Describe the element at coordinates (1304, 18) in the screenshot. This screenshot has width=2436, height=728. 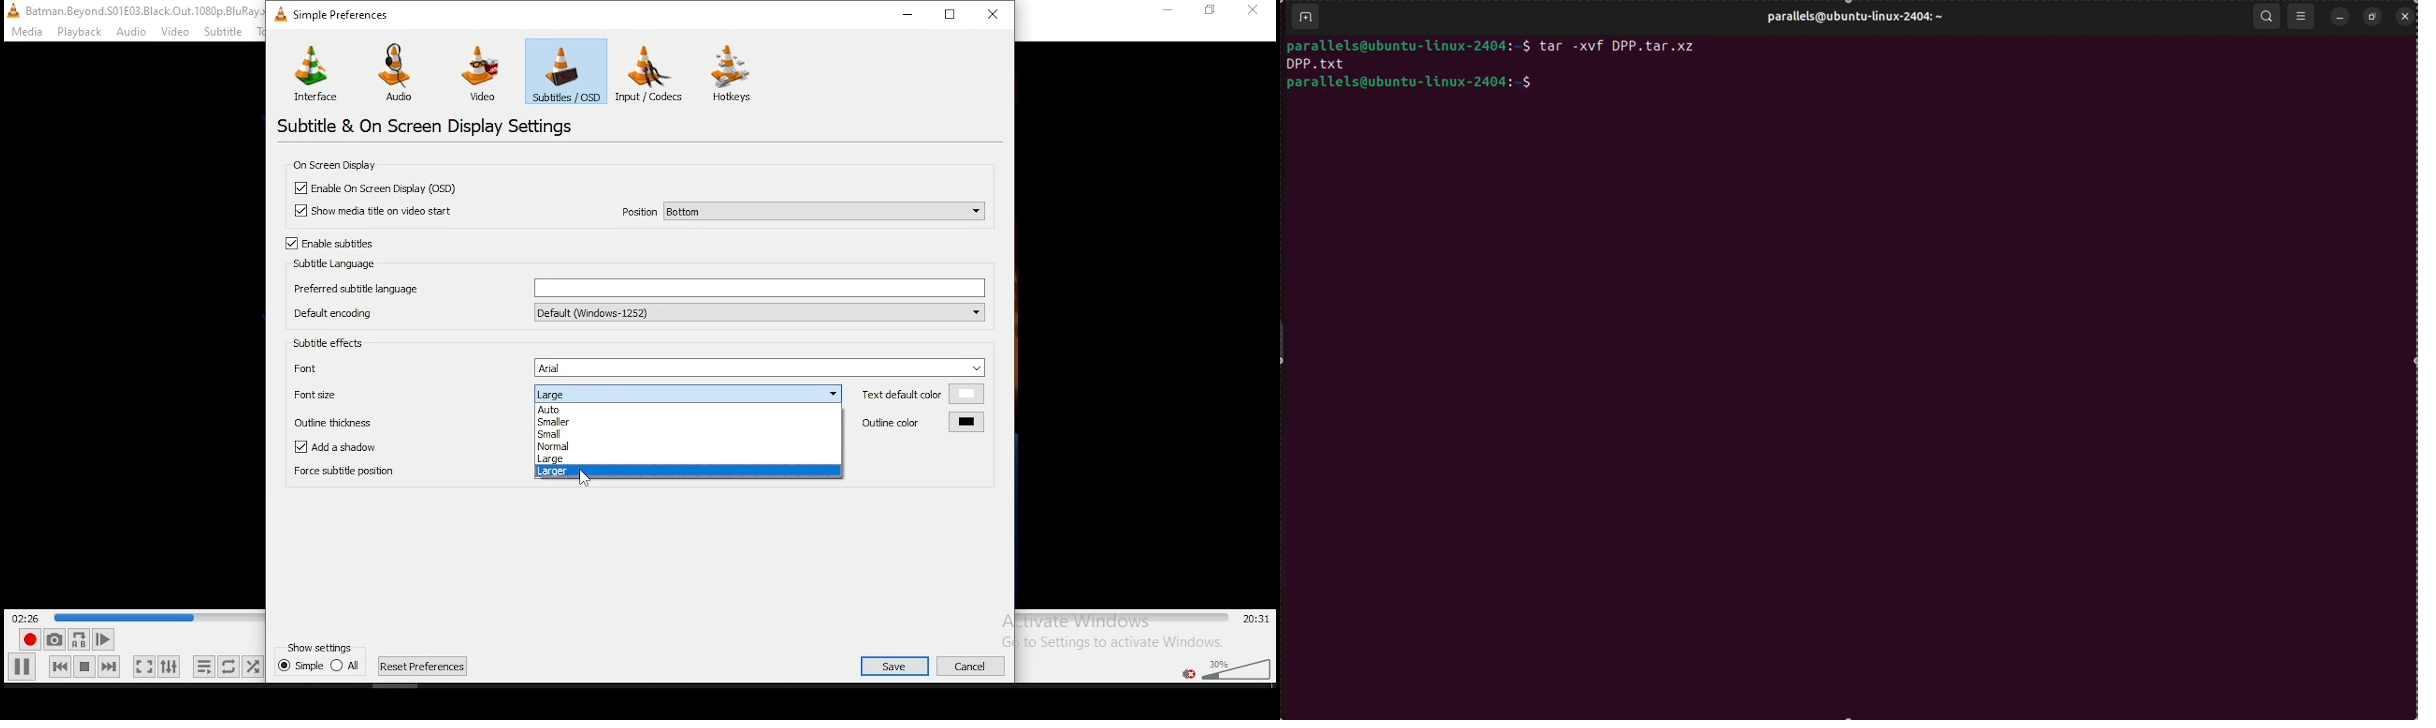
I see `add terminal` at that location.